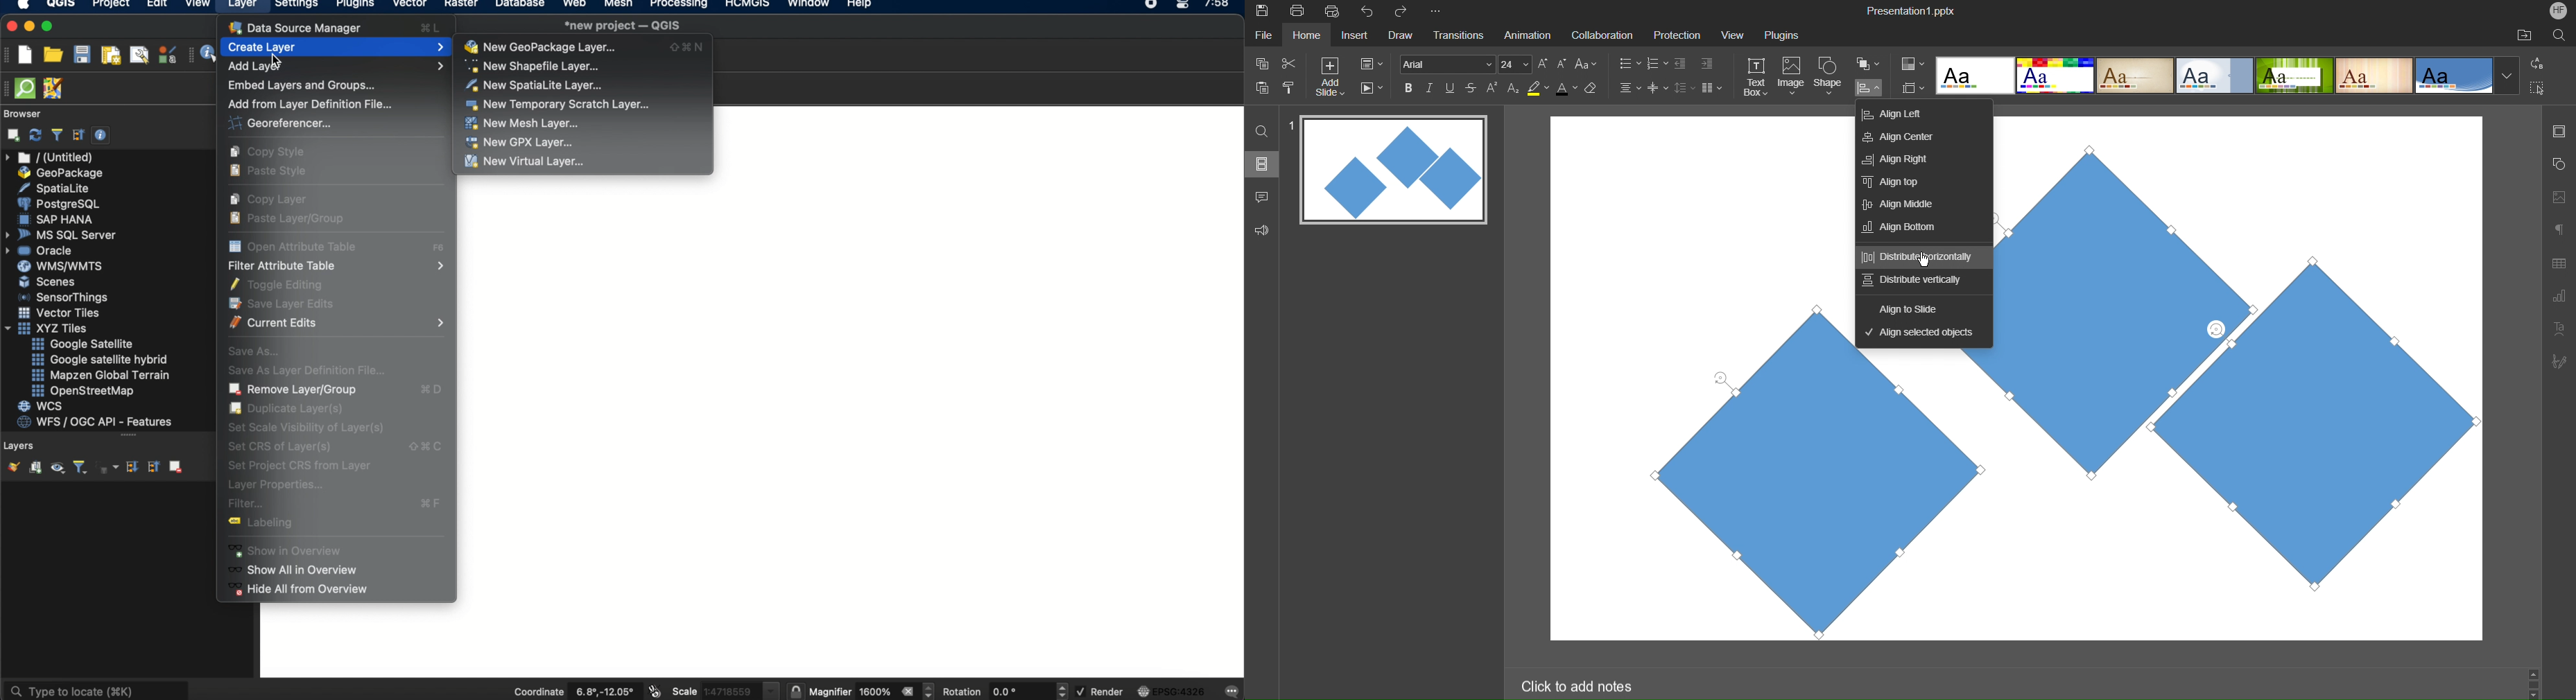  Describe the element at coordinates (1153, 5) in the screenshot. I see `recorder icon` at that location.